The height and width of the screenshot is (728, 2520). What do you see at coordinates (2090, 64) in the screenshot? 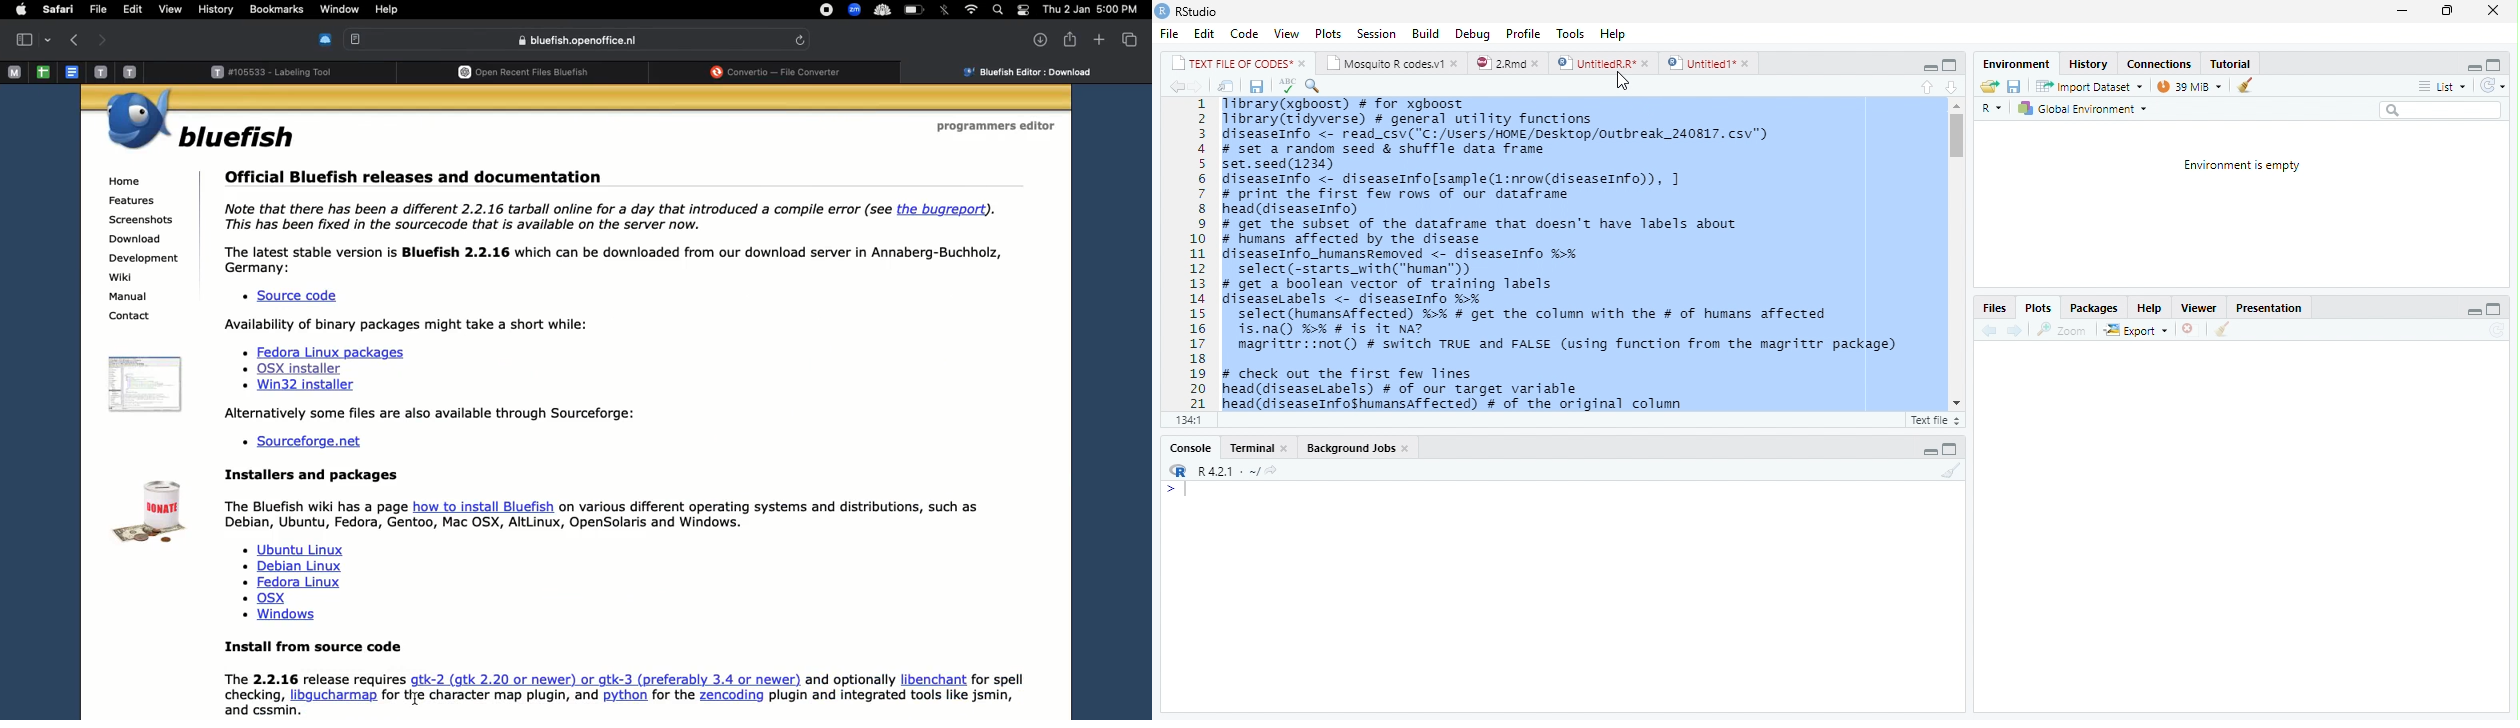
I see `History` at bounding box center [2090, 64].